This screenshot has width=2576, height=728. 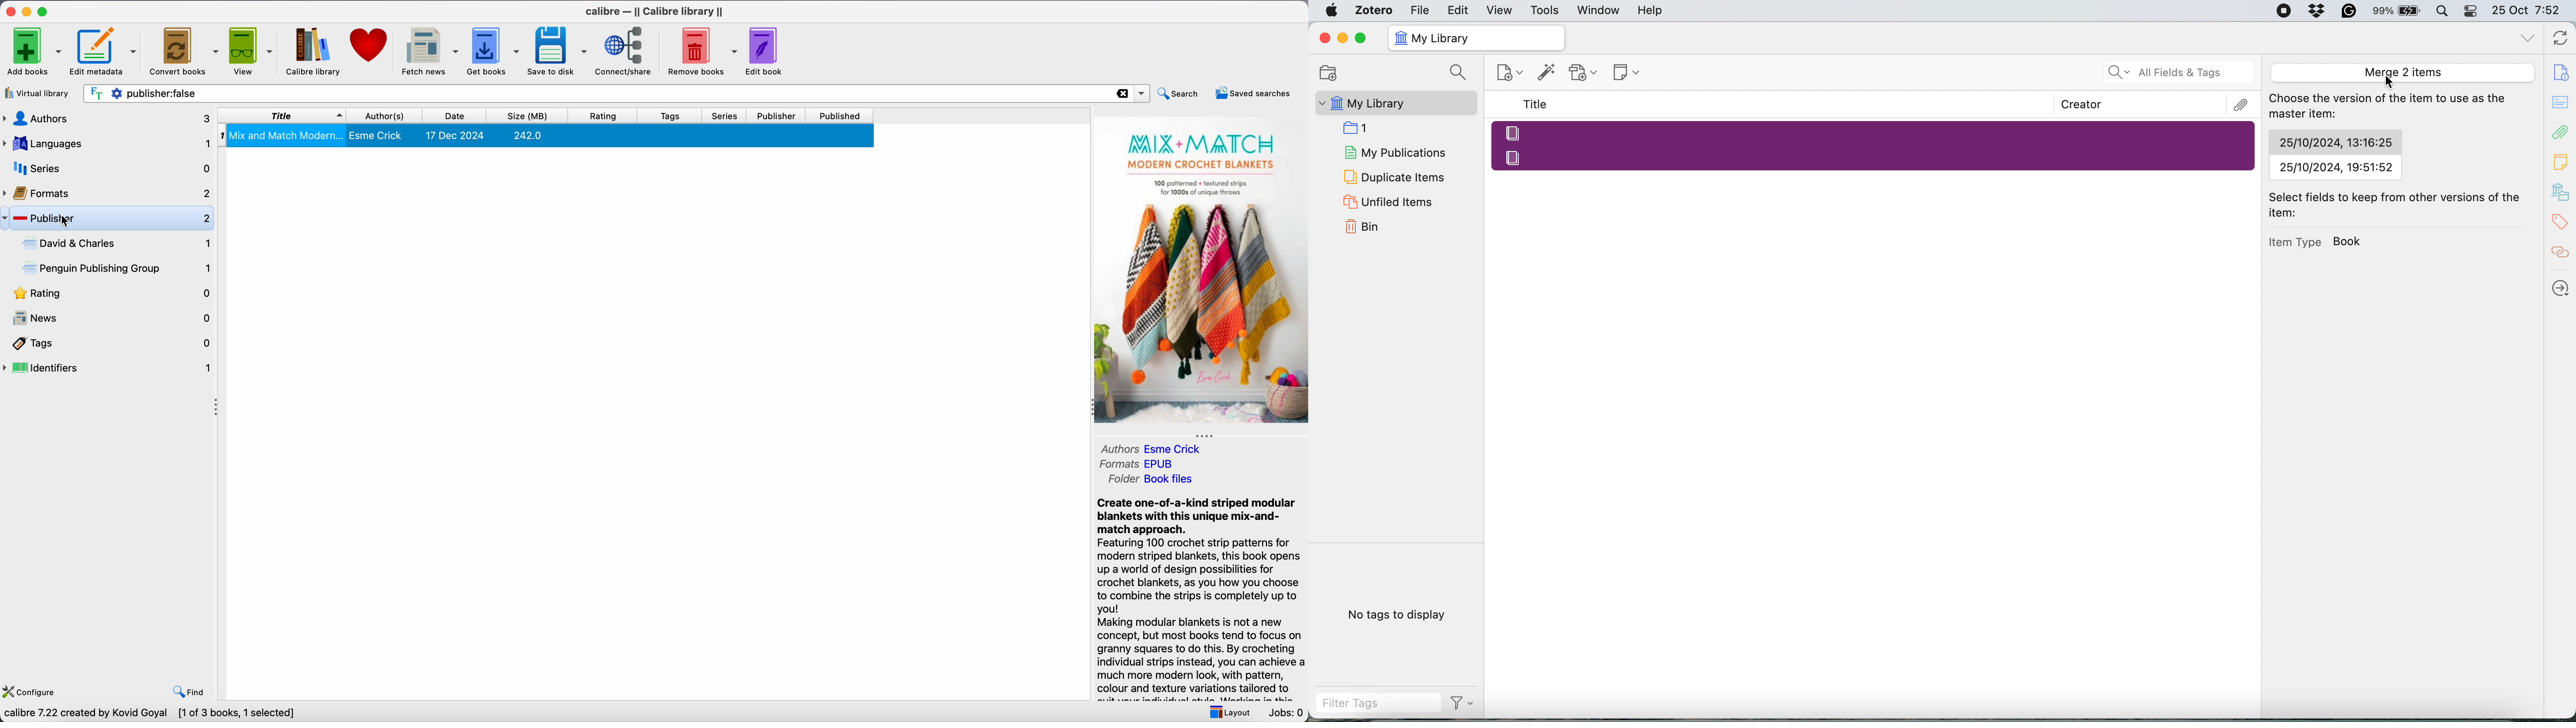 I want to click on Merge 2 items, so click(x=2401, y=72).